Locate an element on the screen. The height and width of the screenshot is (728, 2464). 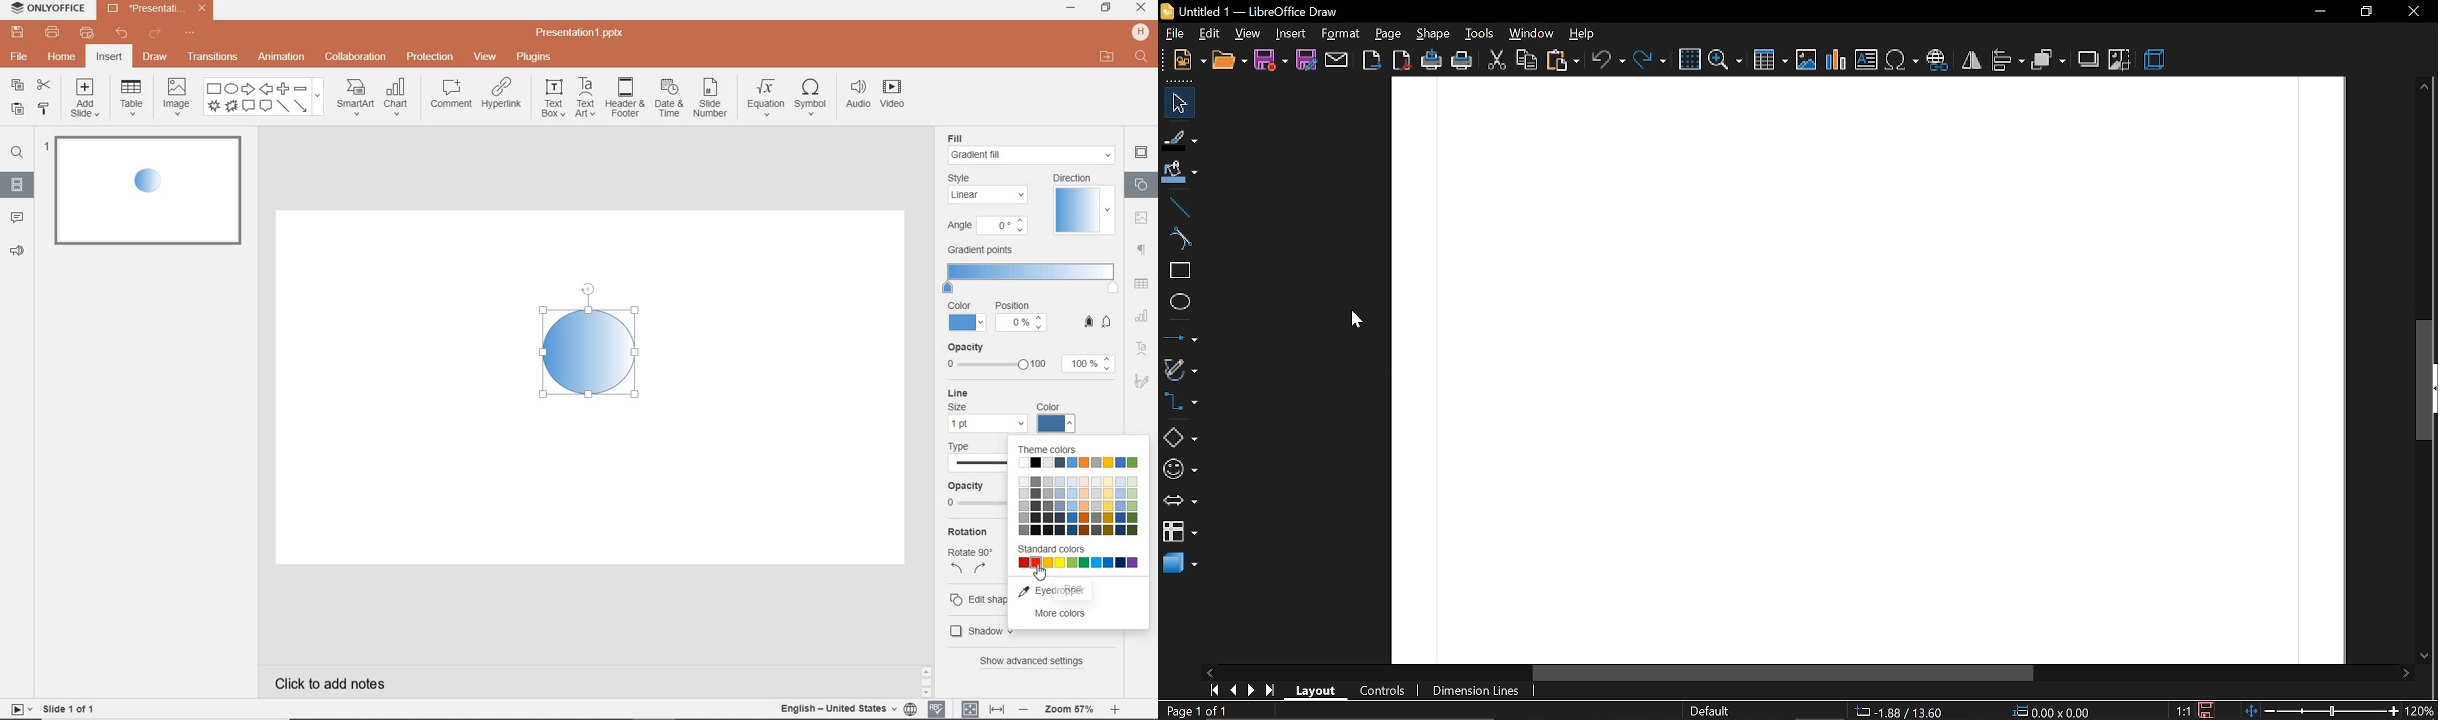
size is located at coordinates (958, 408).